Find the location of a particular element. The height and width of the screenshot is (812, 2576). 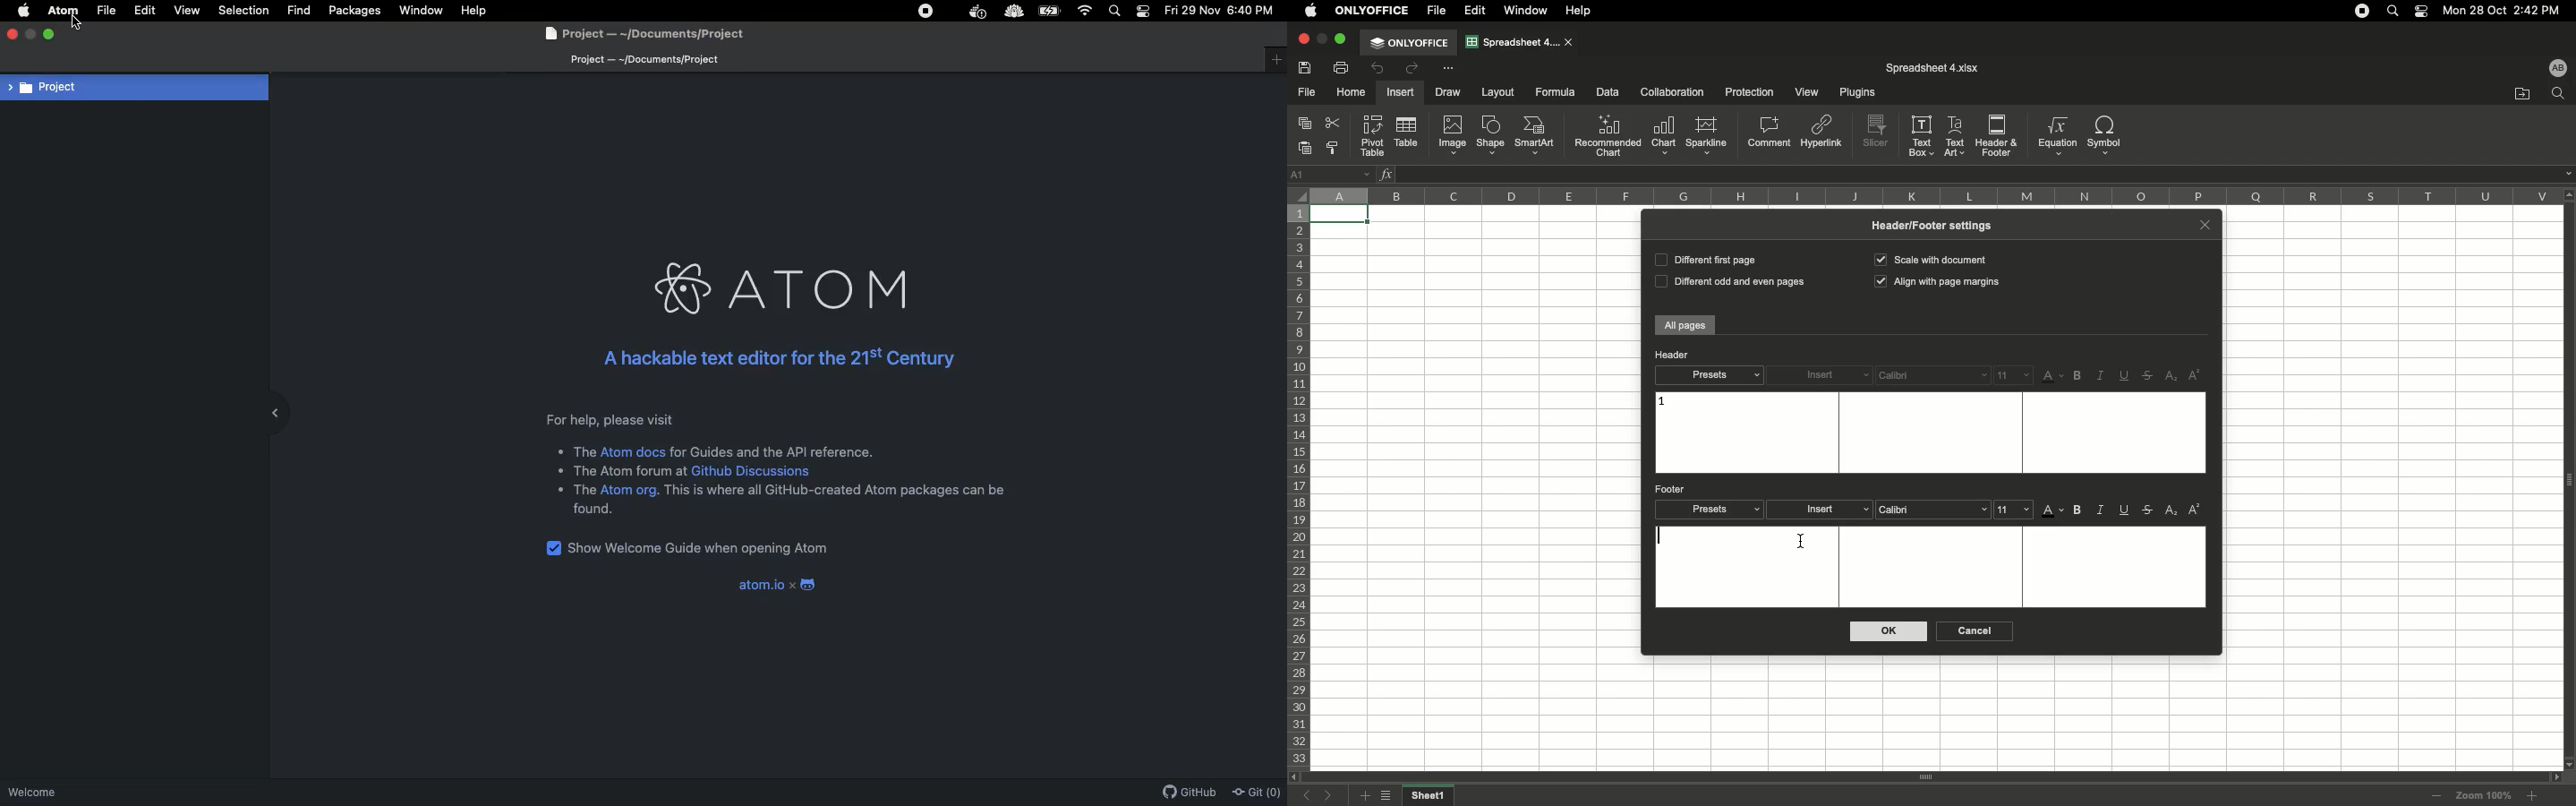

OK is located at coordinates (1889, 631).